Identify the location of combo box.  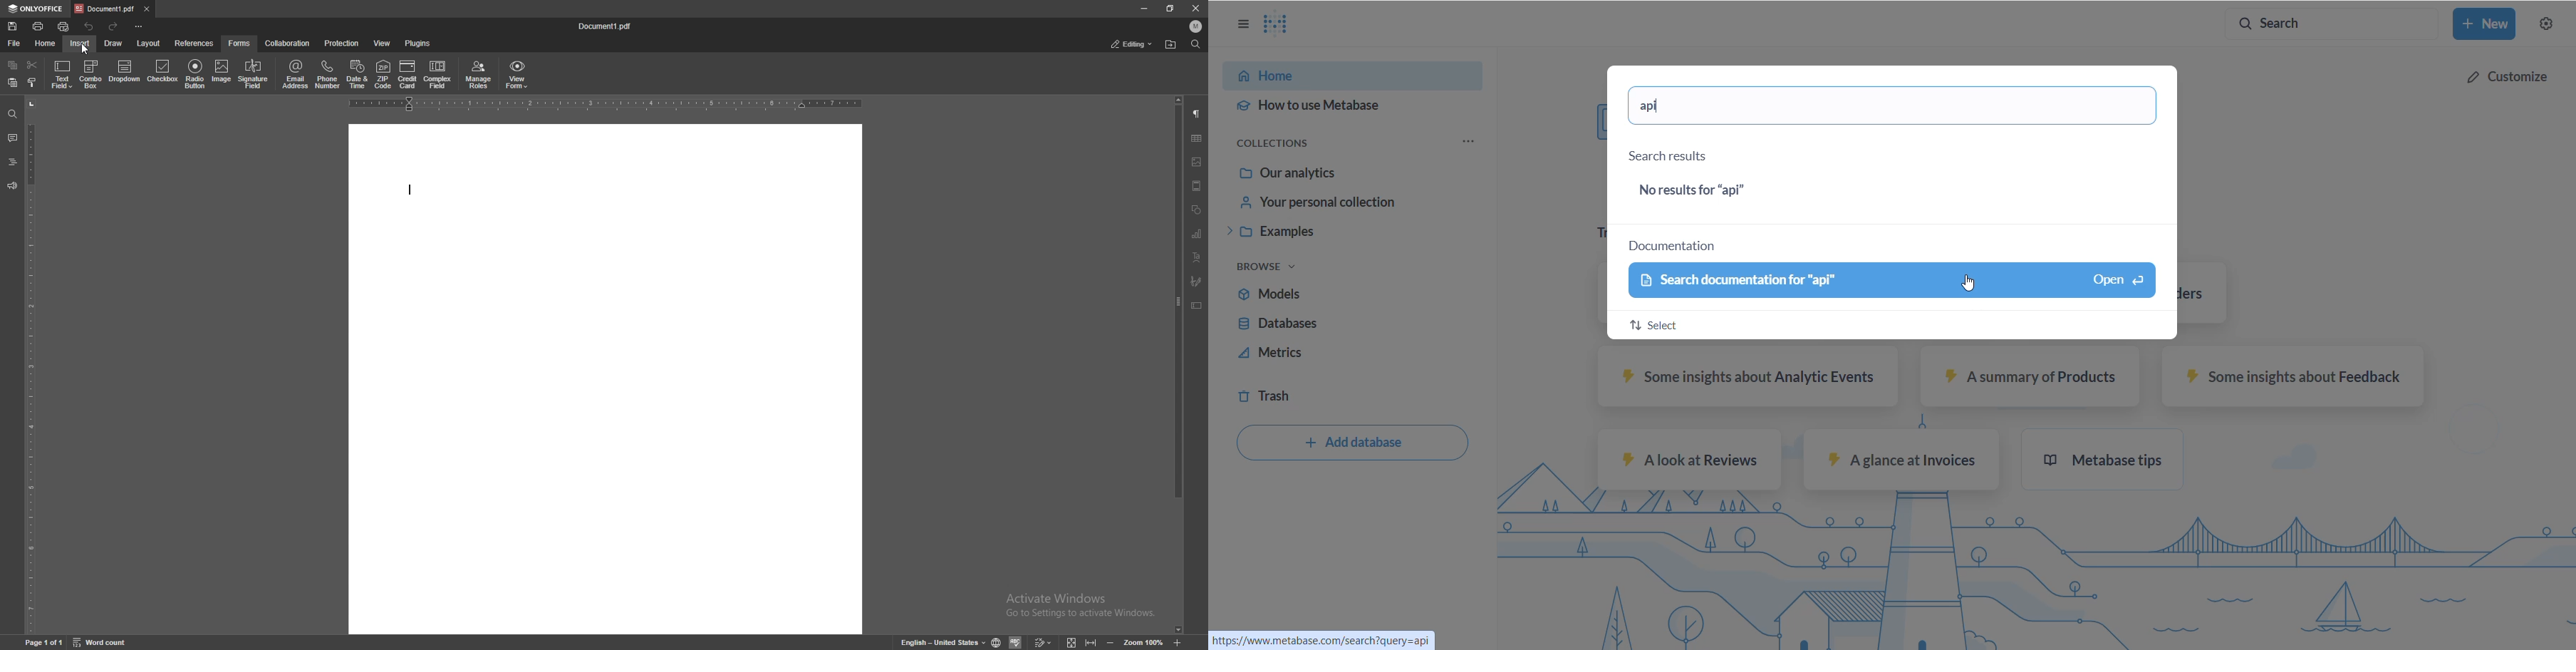
(91, 74).